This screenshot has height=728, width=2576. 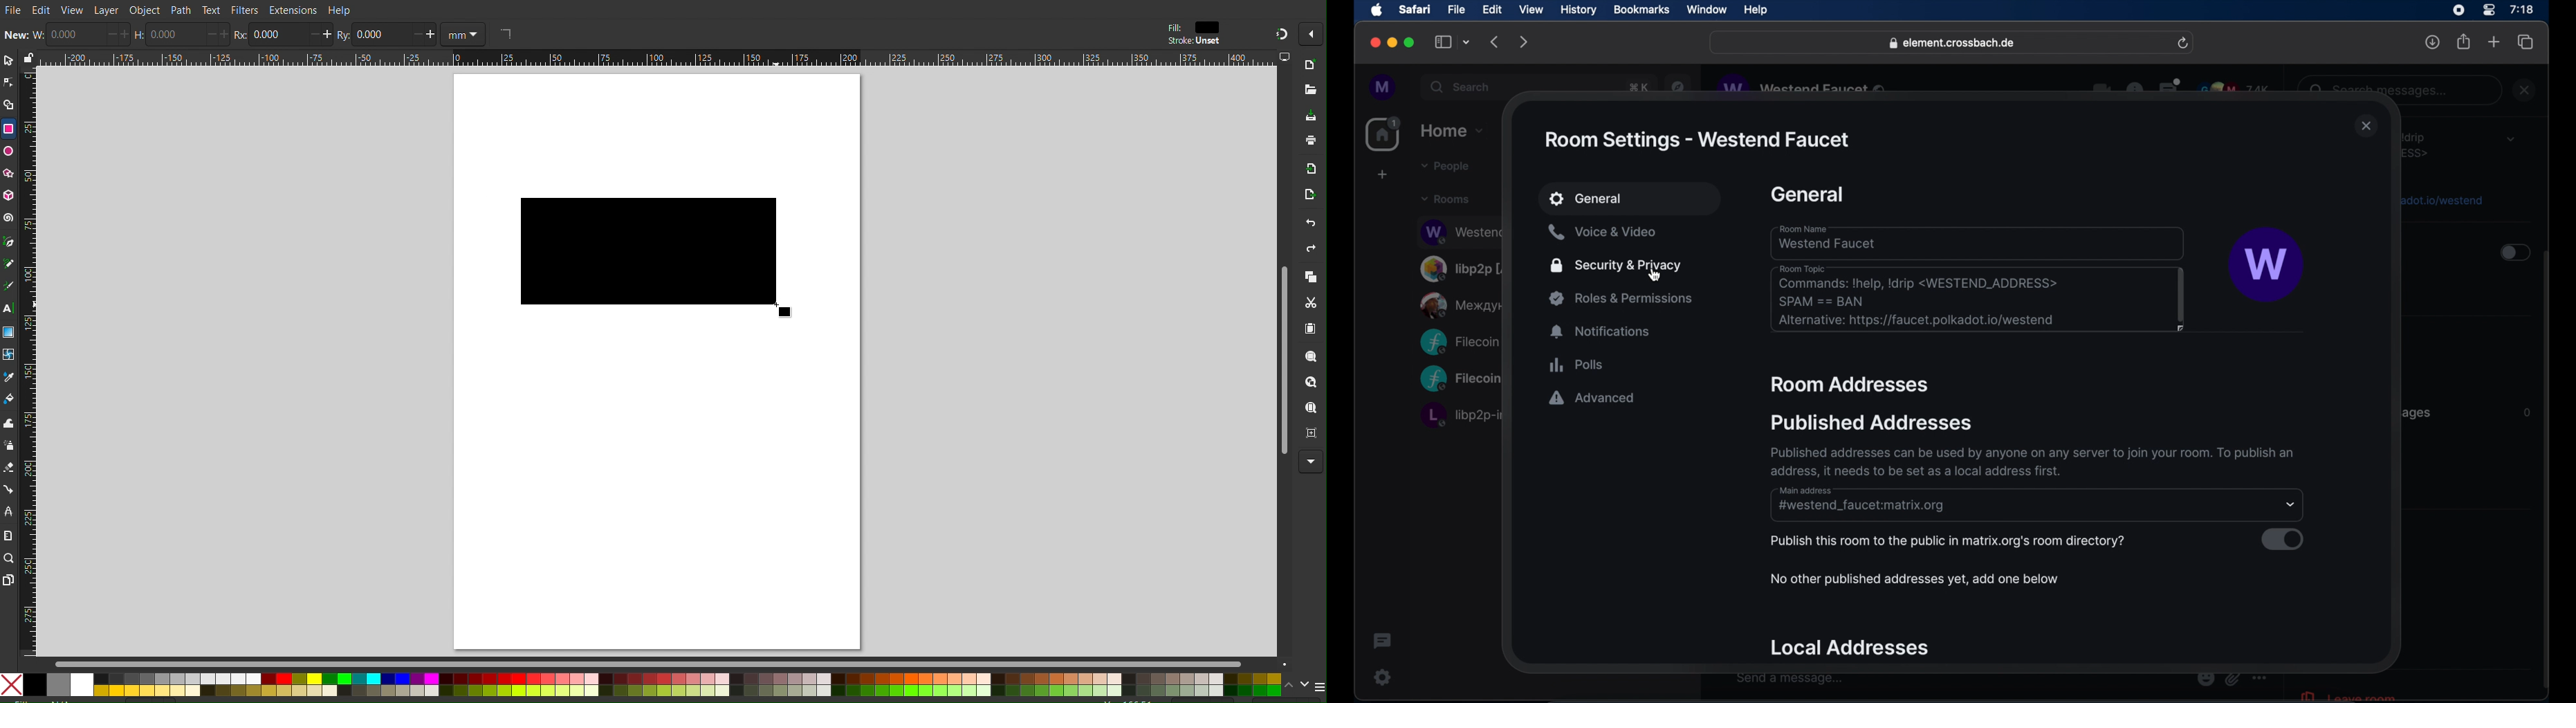 I want to click on general, so click(x=1631, y=200).